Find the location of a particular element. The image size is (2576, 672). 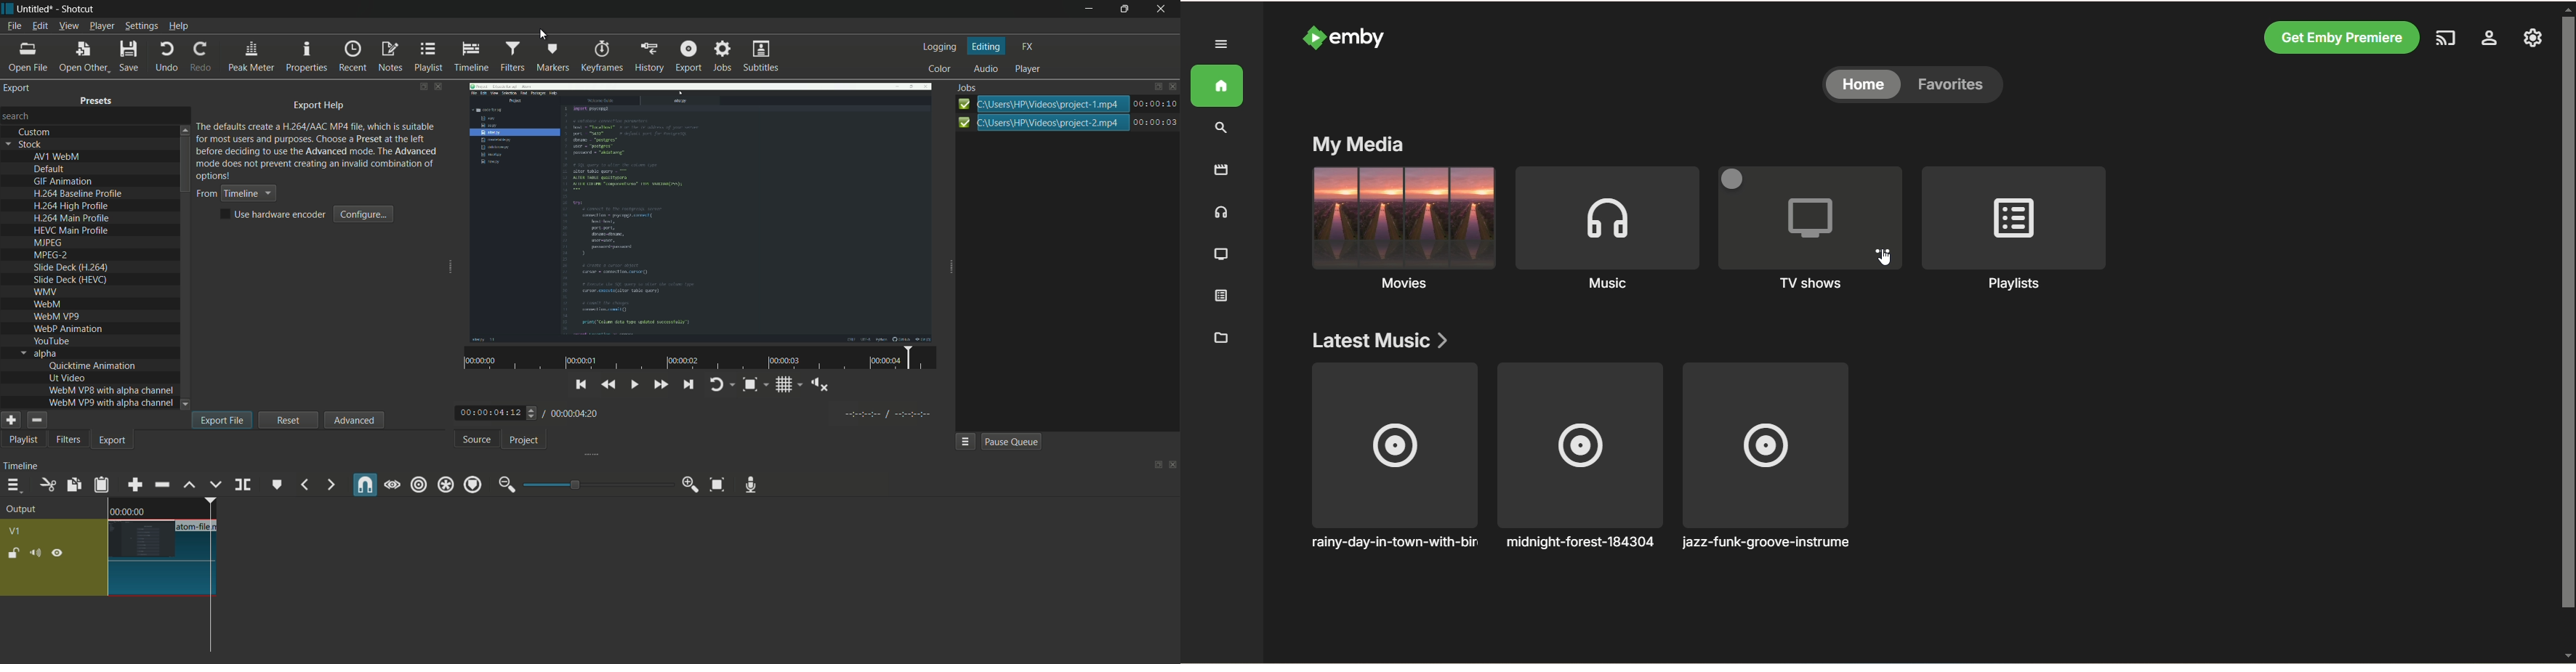

toggle zoom is located at coordinates (885, 414).